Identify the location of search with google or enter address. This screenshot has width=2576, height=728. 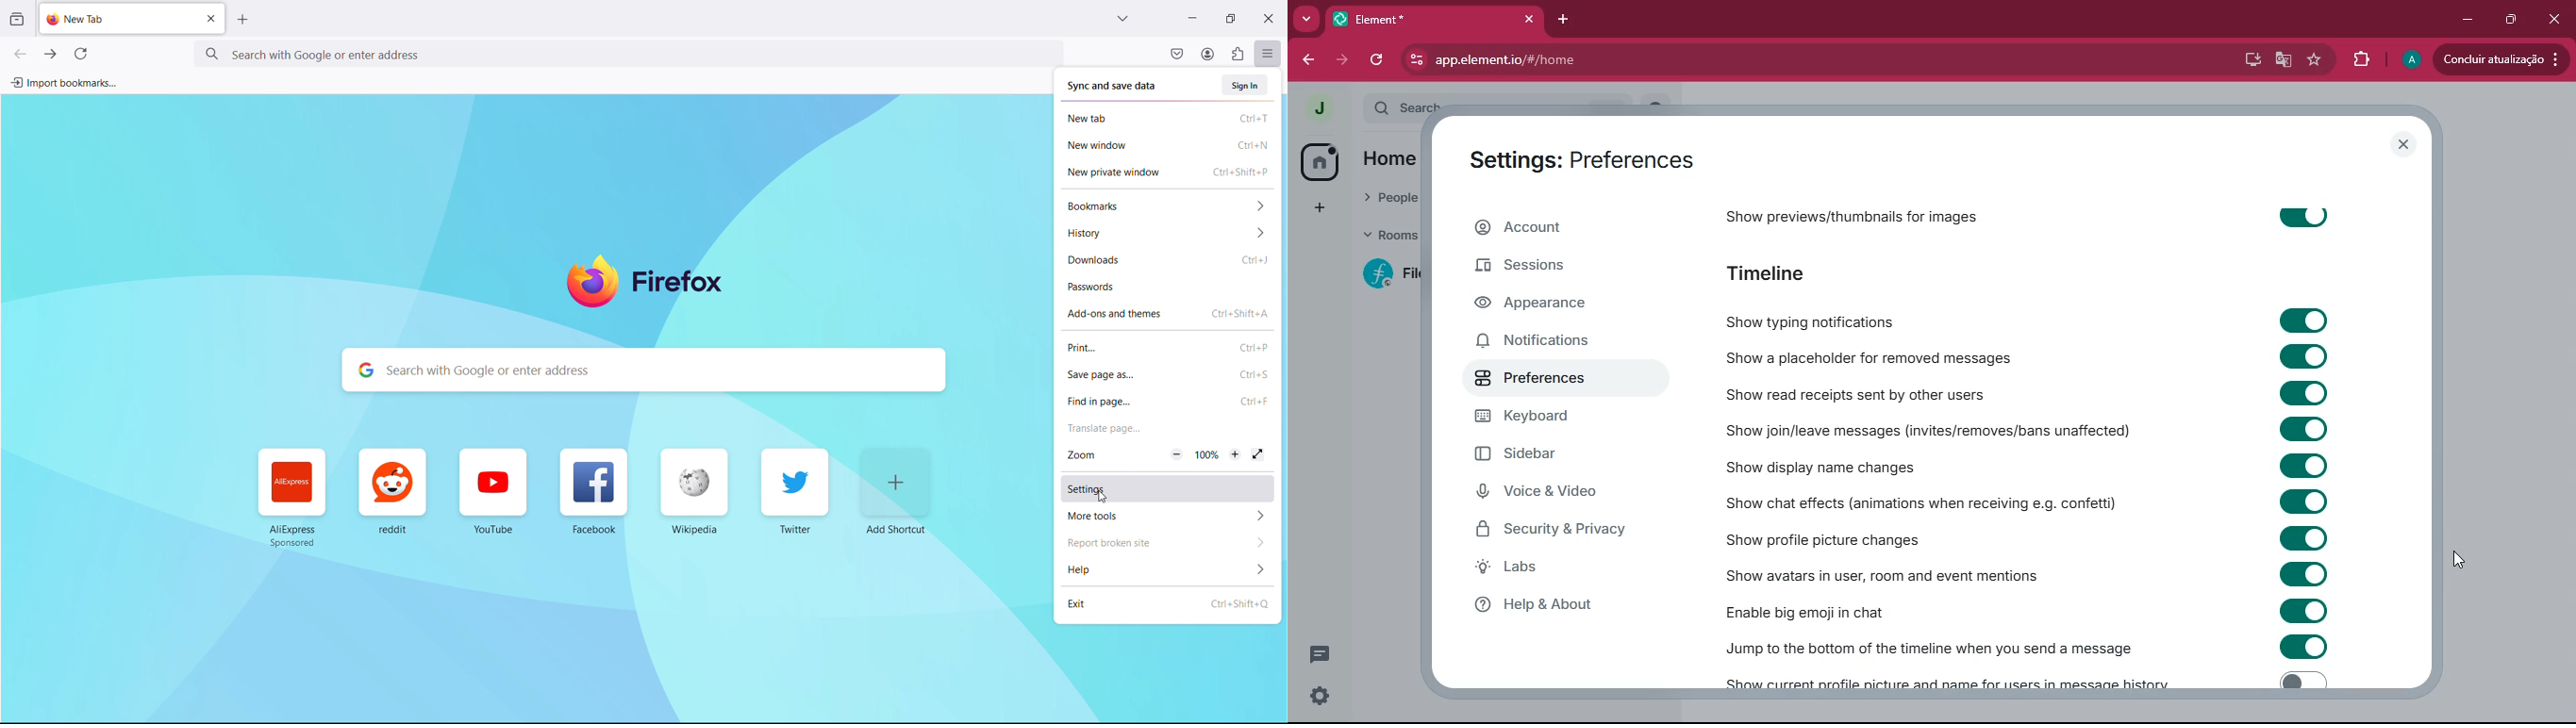
(628, 53).